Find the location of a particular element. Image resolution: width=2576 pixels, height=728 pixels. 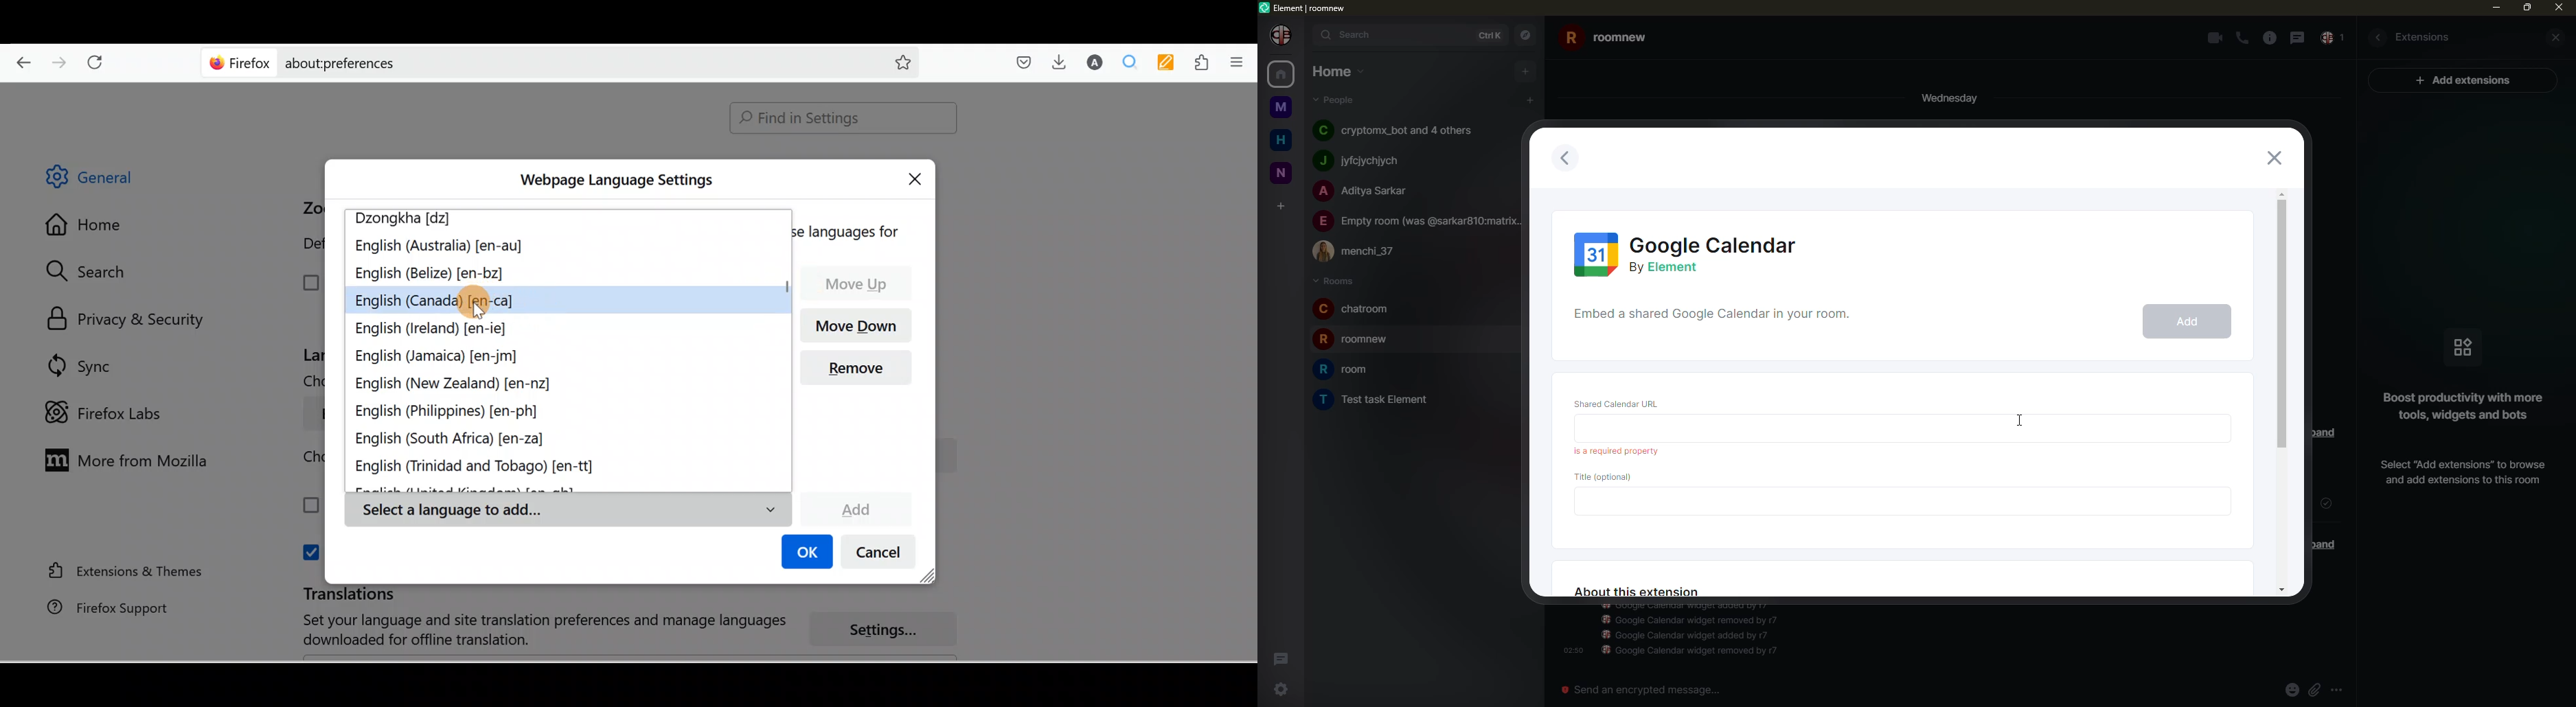

add is located at coordinates (2185, 322).